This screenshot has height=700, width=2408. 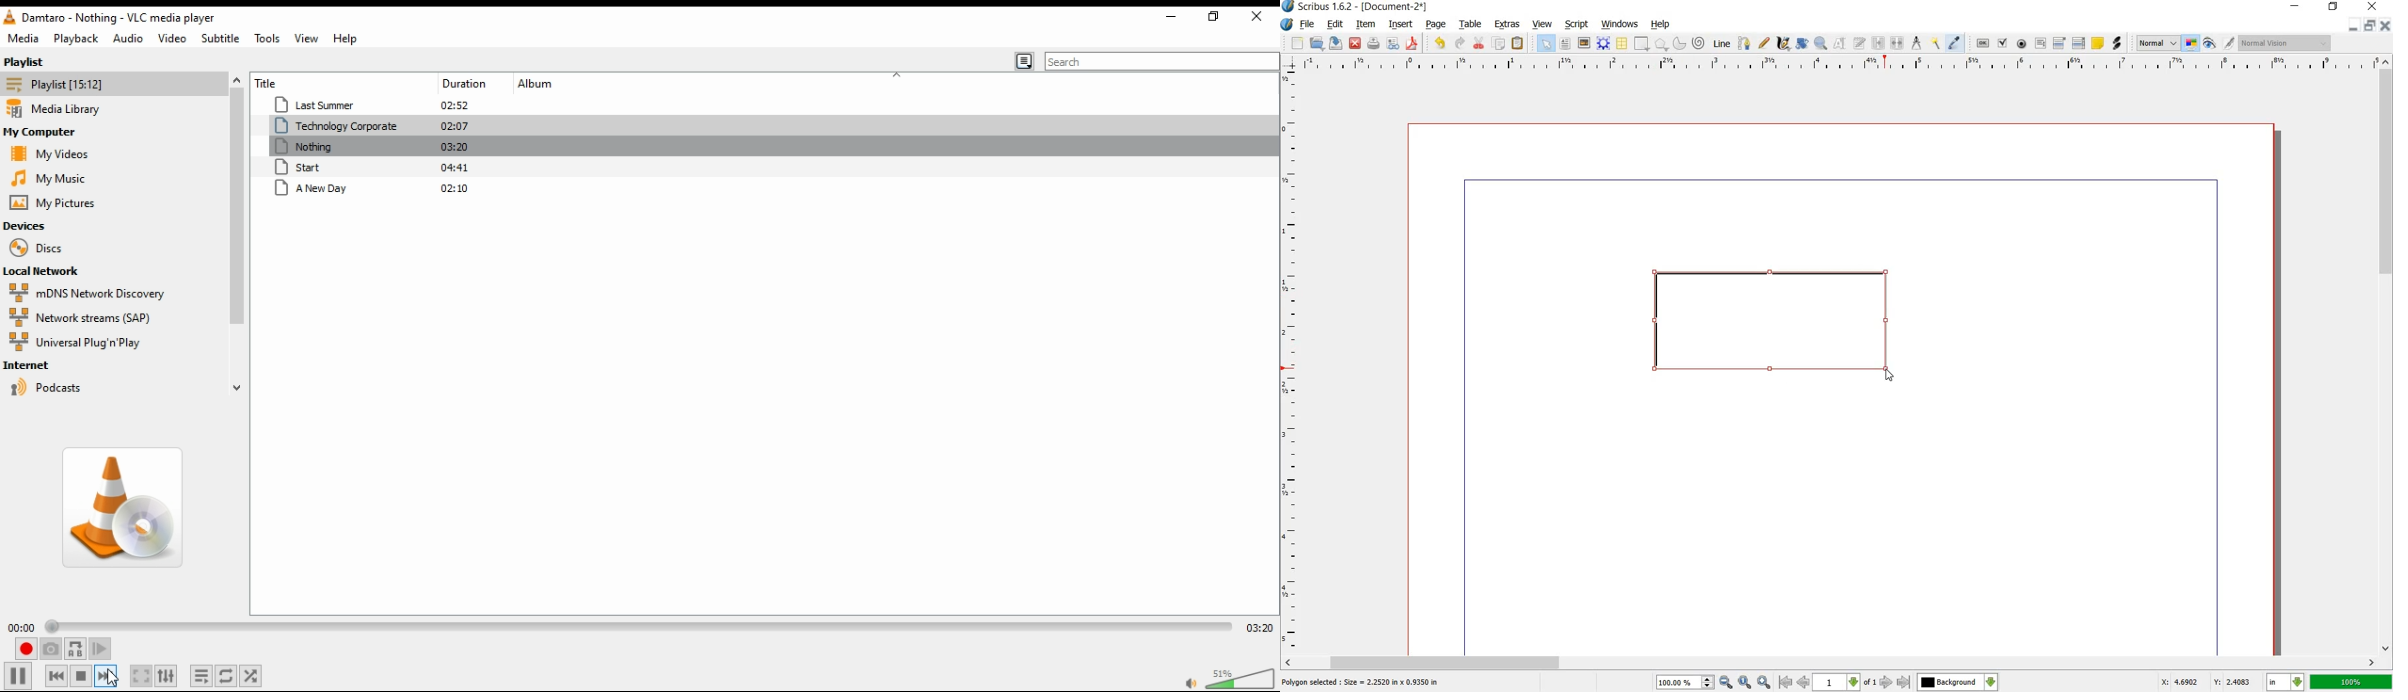 I want to click on PRINT, so click(x=1373, y=44).